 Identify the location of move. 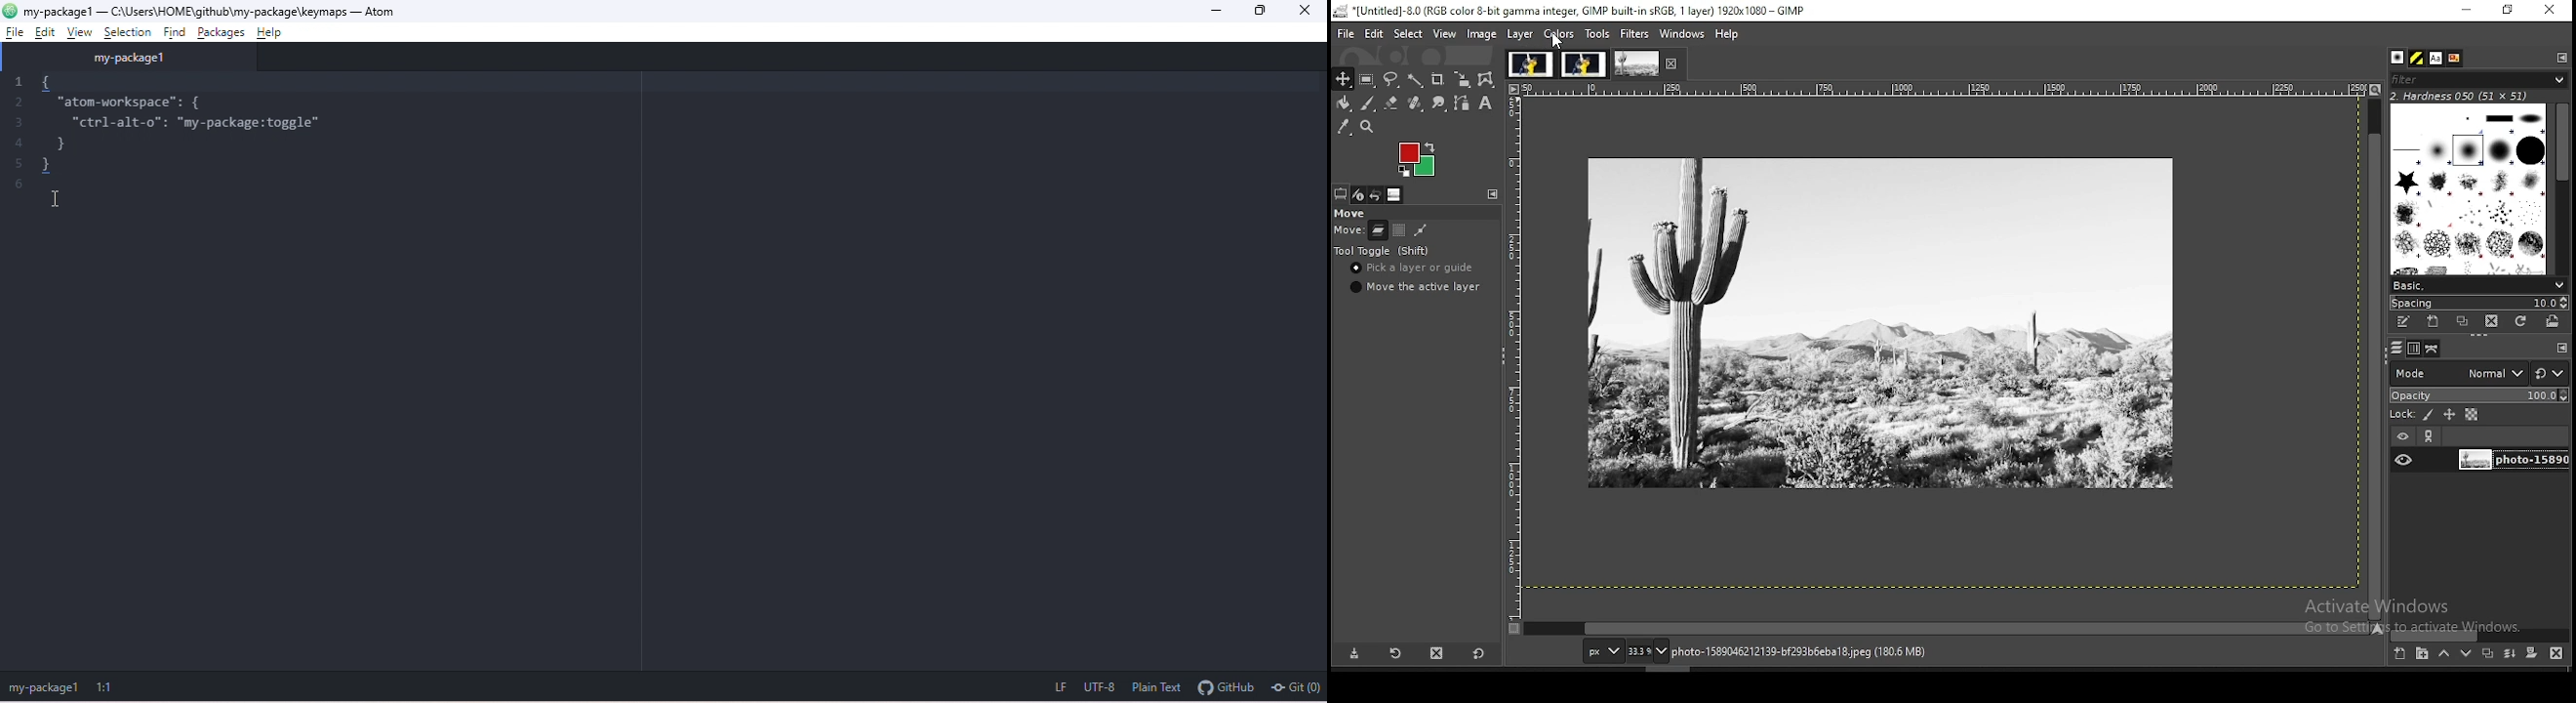
(1348, 213).